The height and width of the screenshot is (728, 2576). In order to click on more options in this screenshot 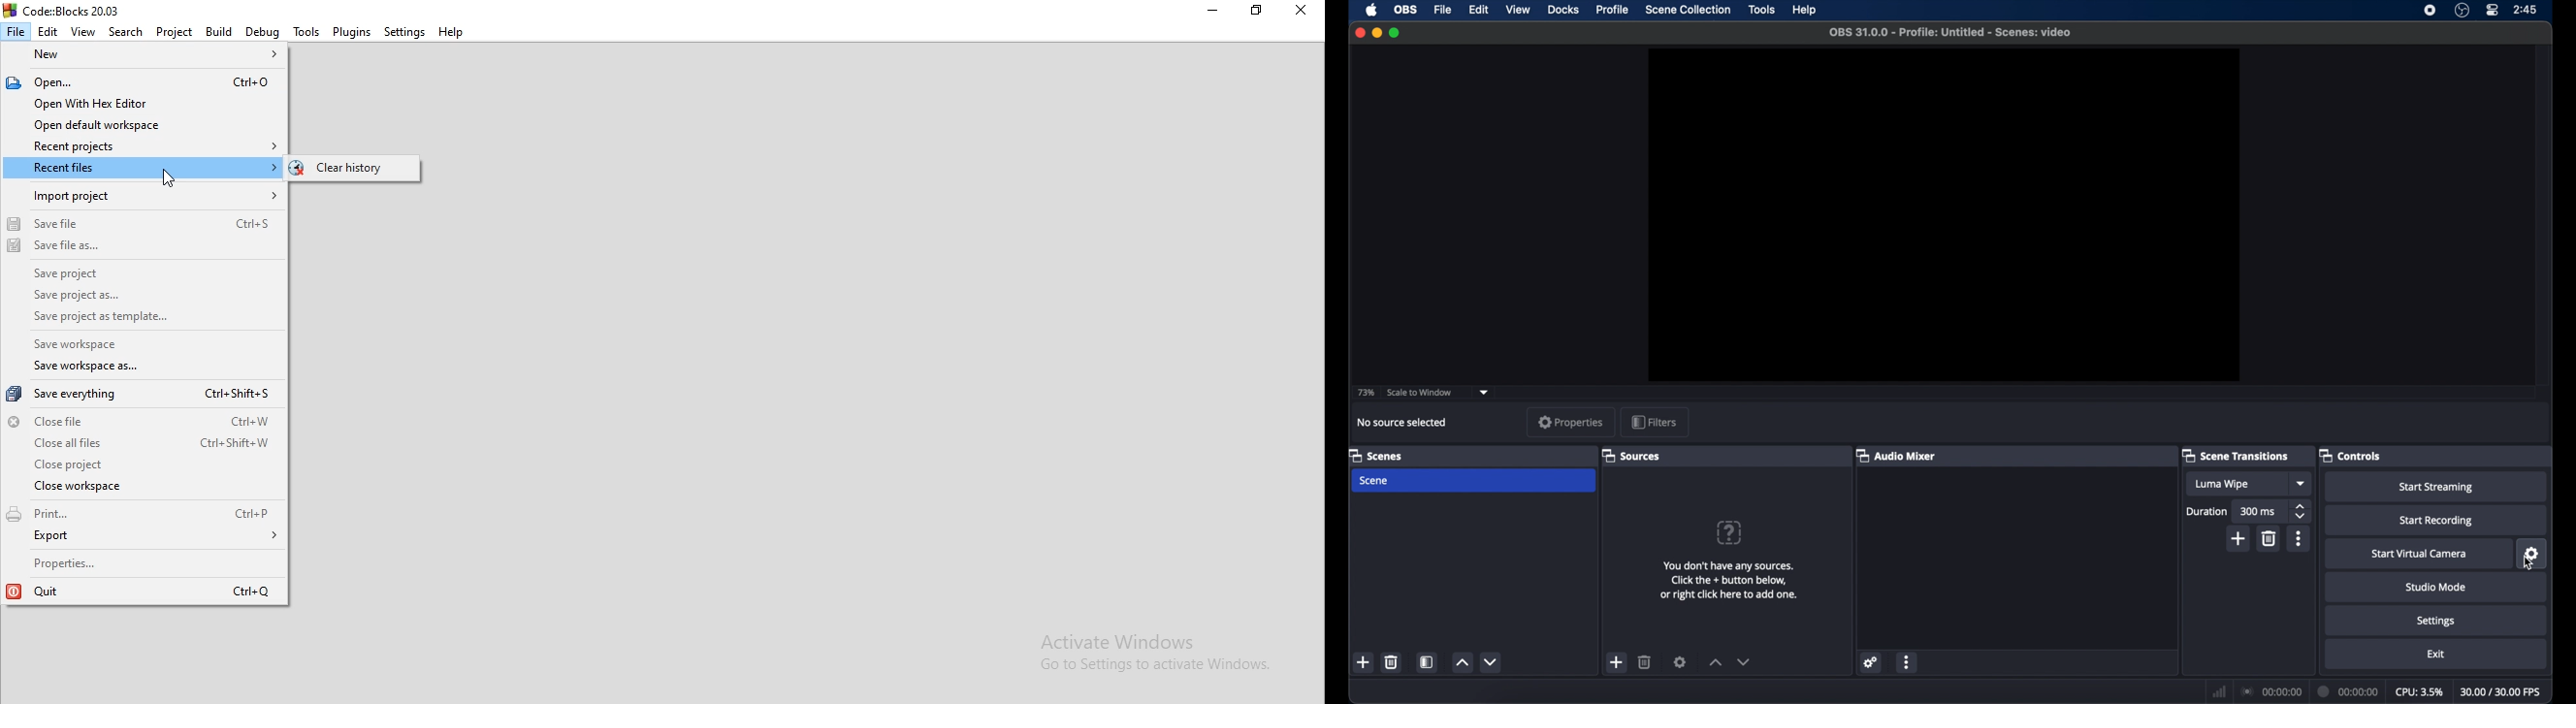, I will do `click(1908, 662)`.